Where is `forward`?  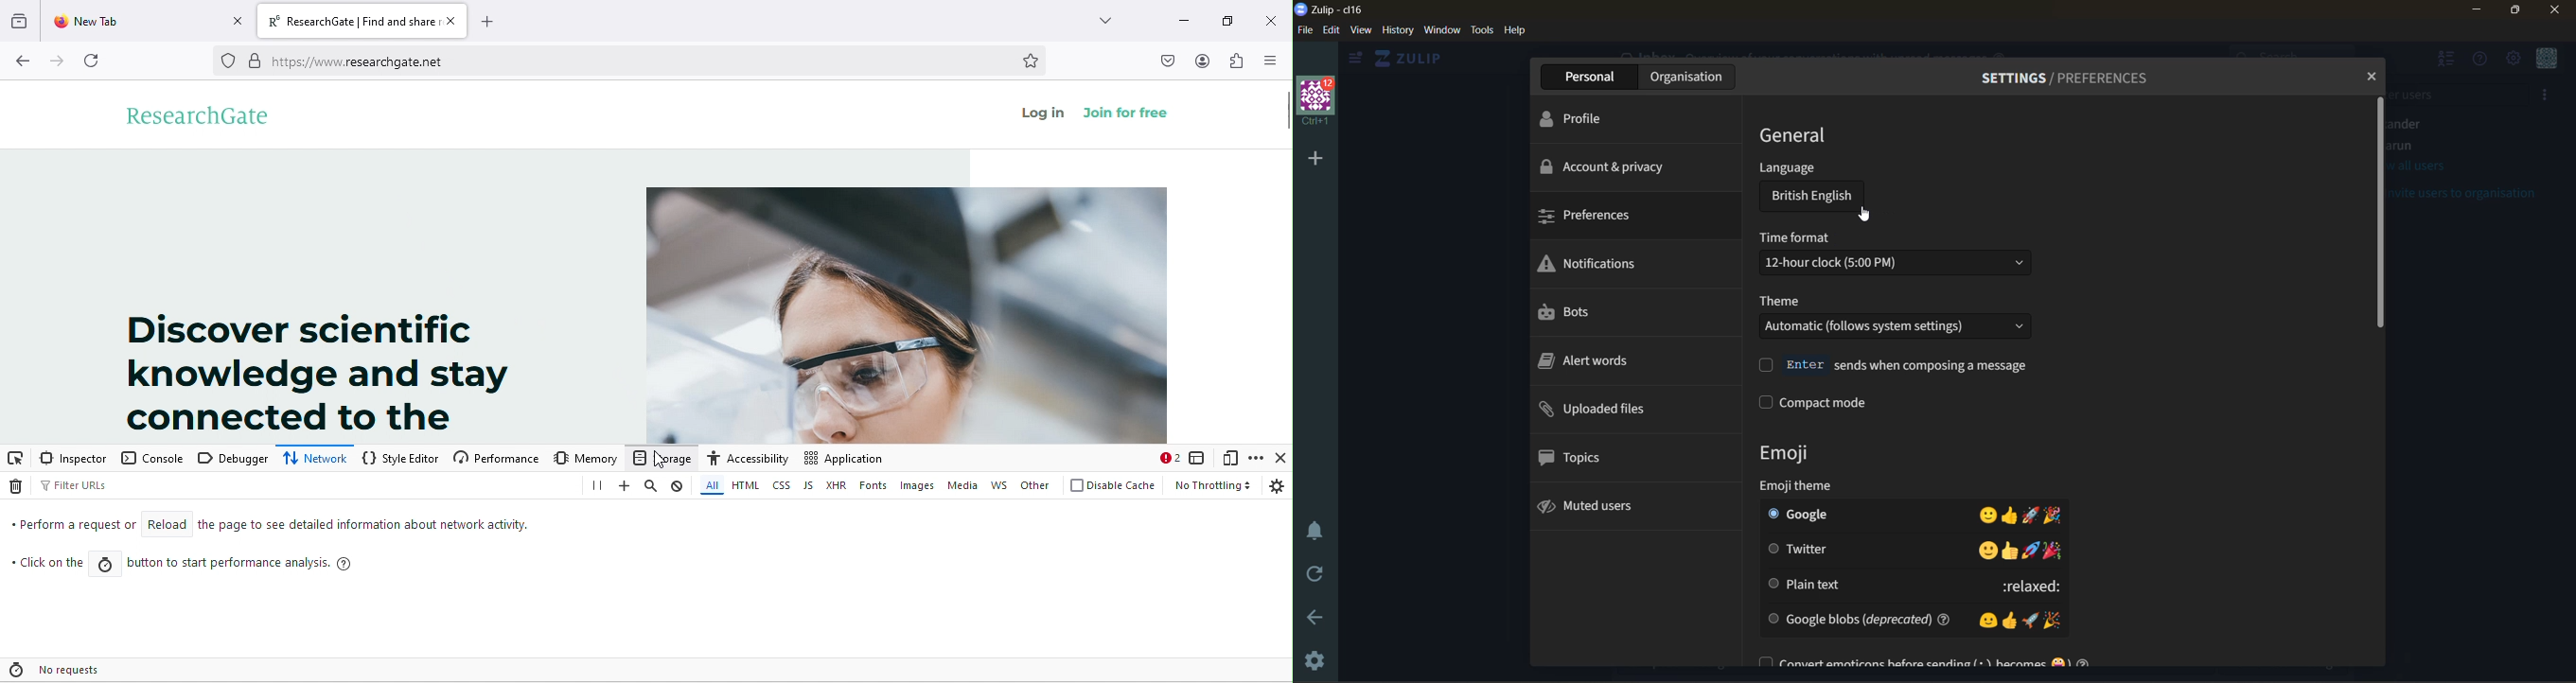
forward is located at coordinates (57, 60).